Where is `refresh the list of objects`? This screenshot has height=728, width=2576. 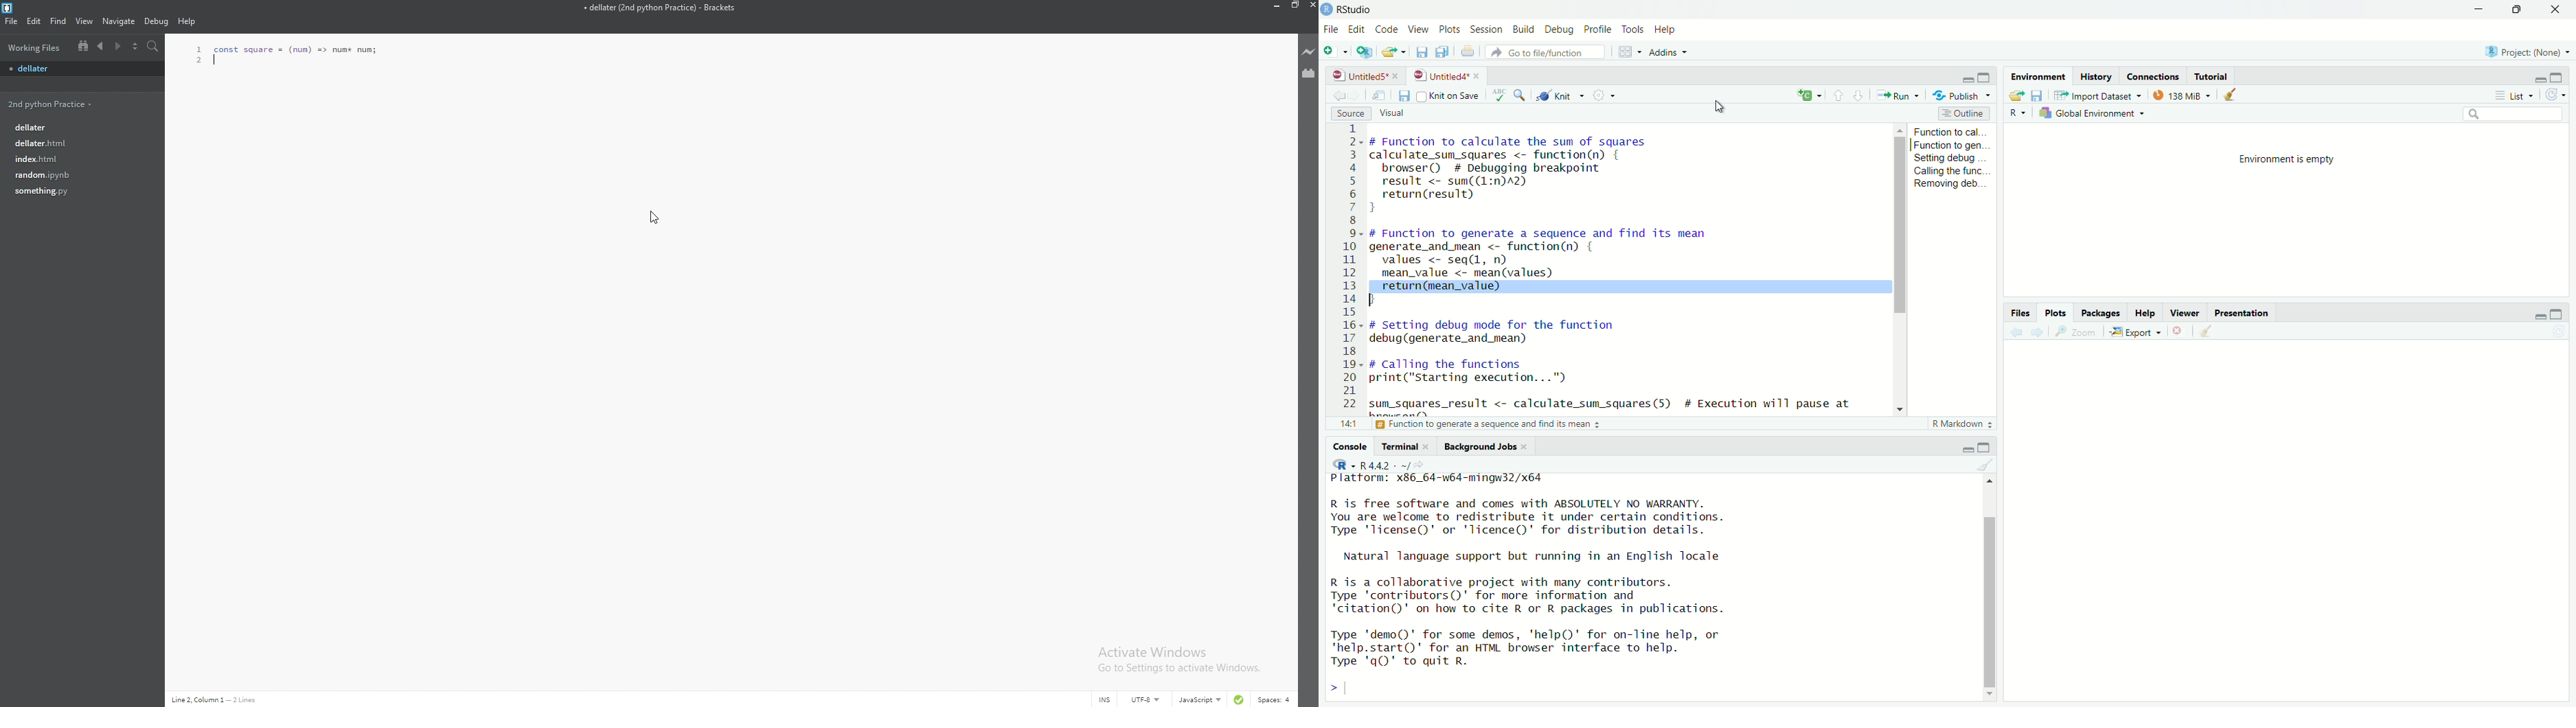 refresh the list of objects is located at coordinates (2560, 95).